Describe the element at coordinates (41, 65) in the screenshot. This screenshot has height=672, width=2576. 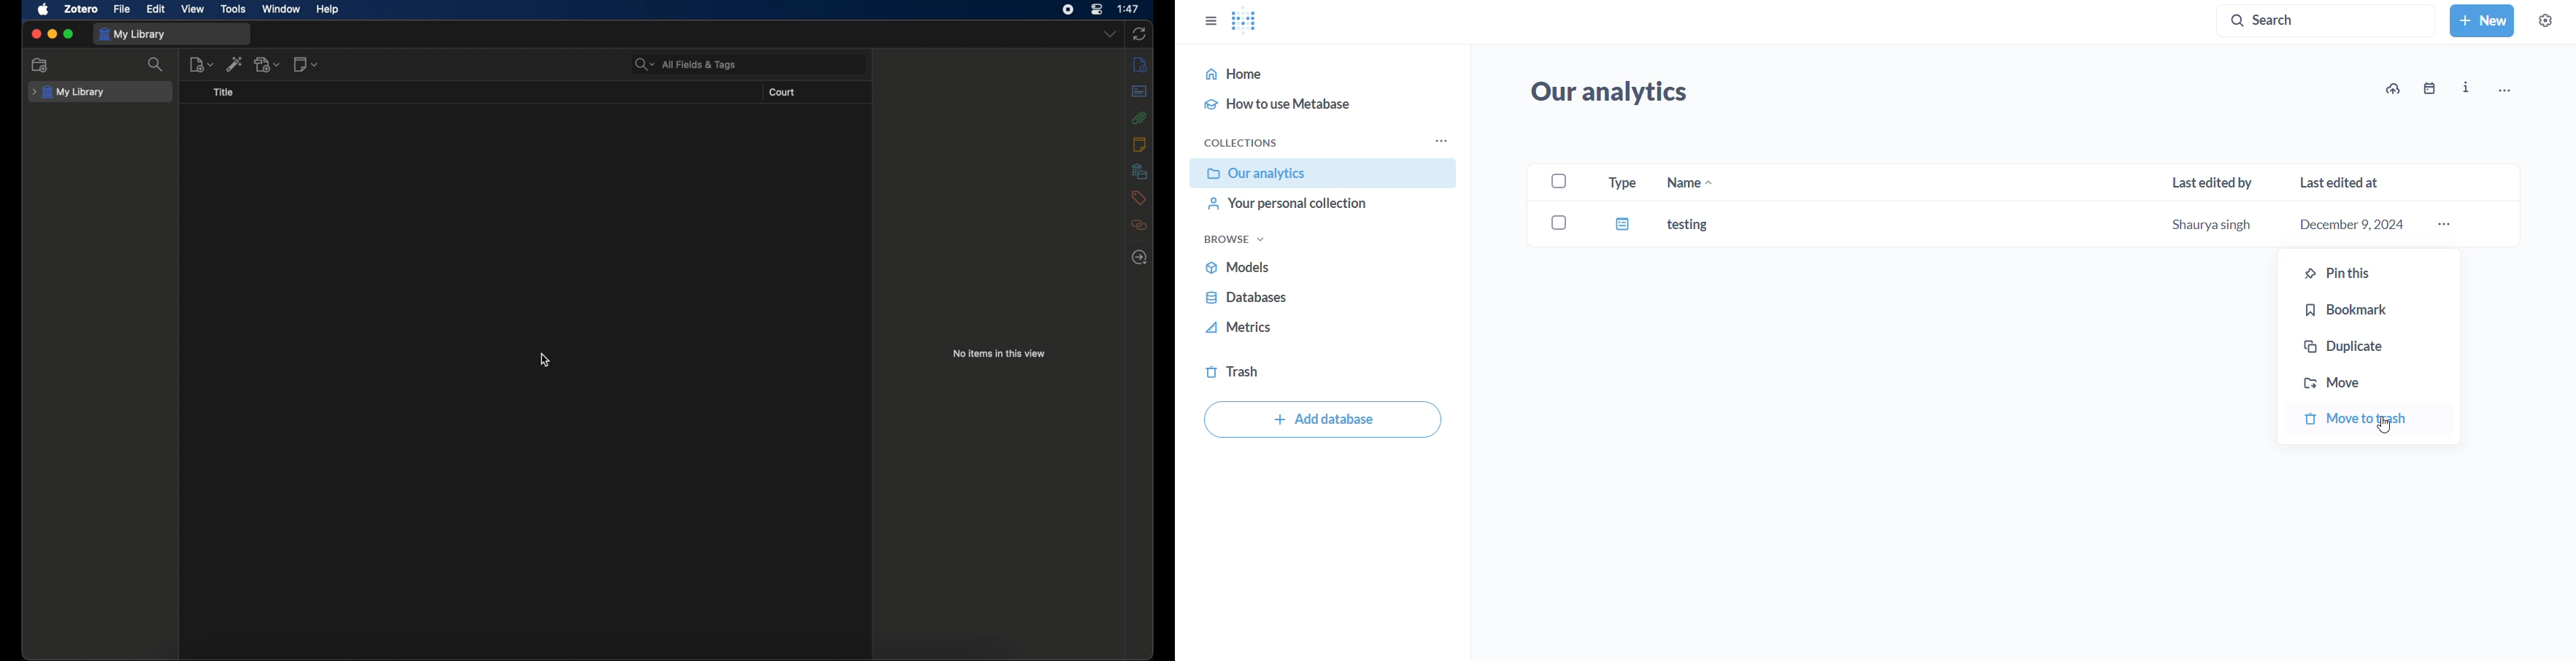
I see `new collection` at that location.